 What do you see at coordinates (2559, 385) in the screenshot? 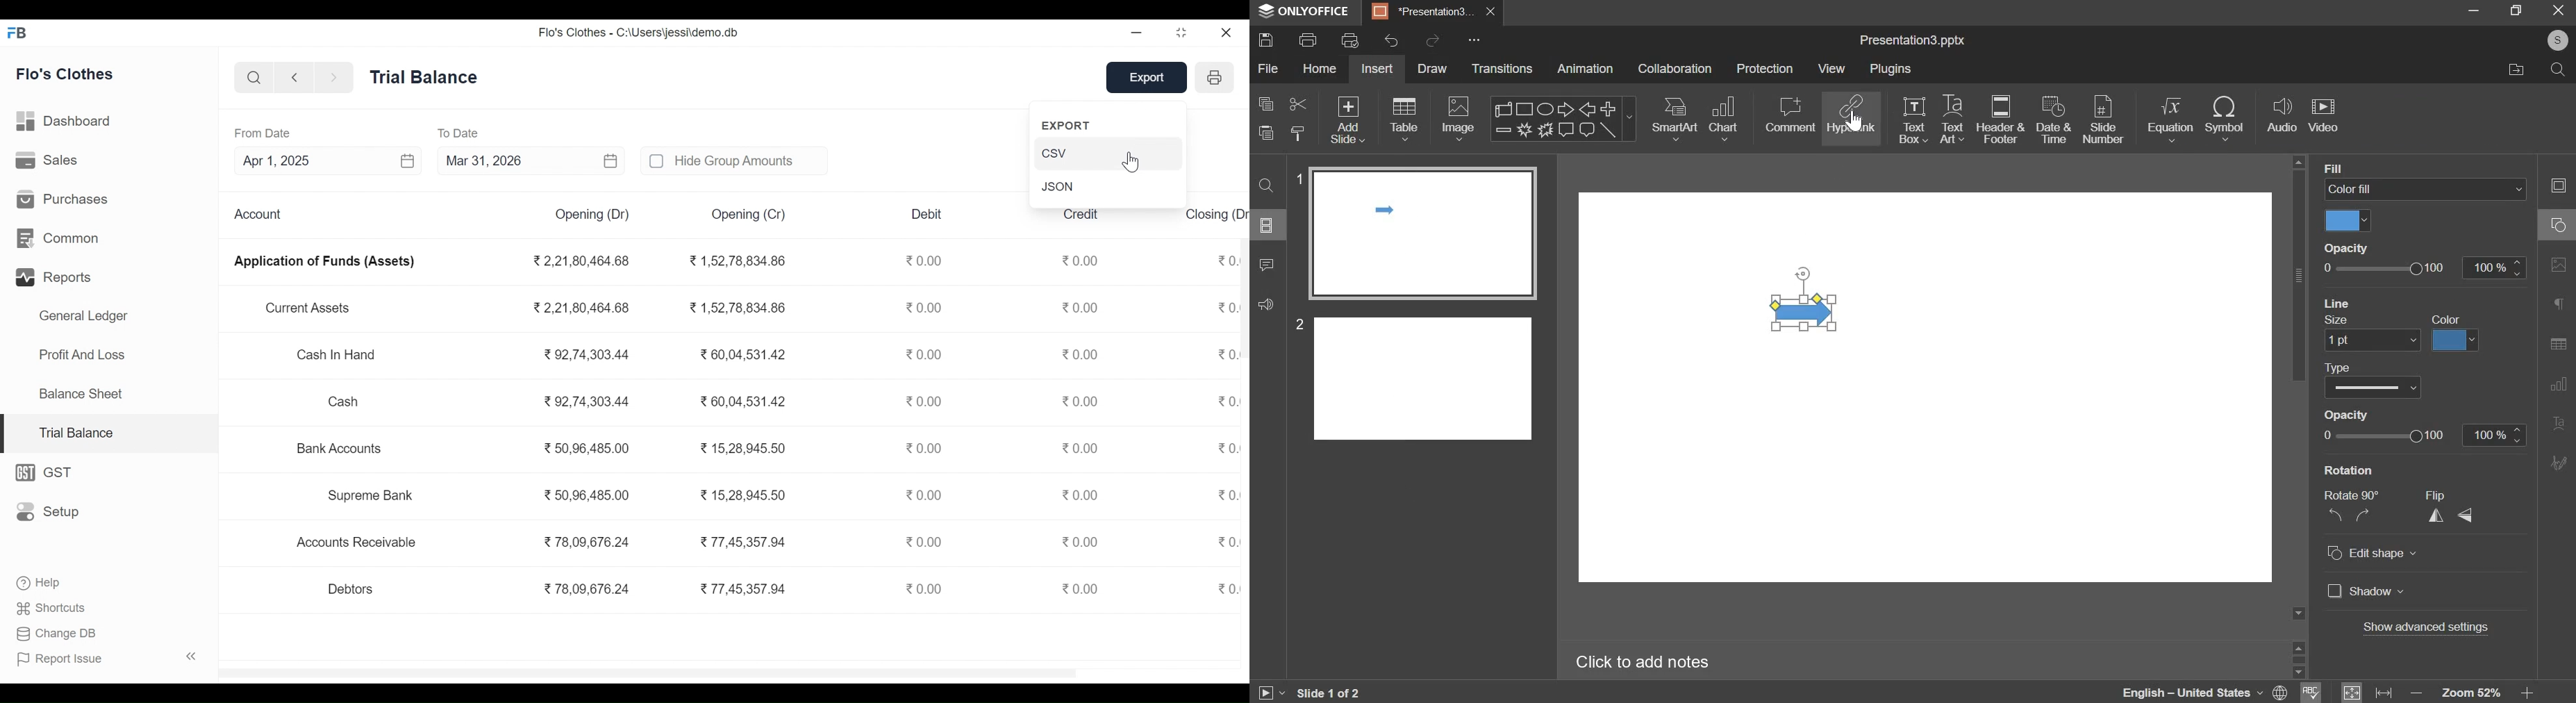
I see `Chart settings` at bounding box center [2559, 385].